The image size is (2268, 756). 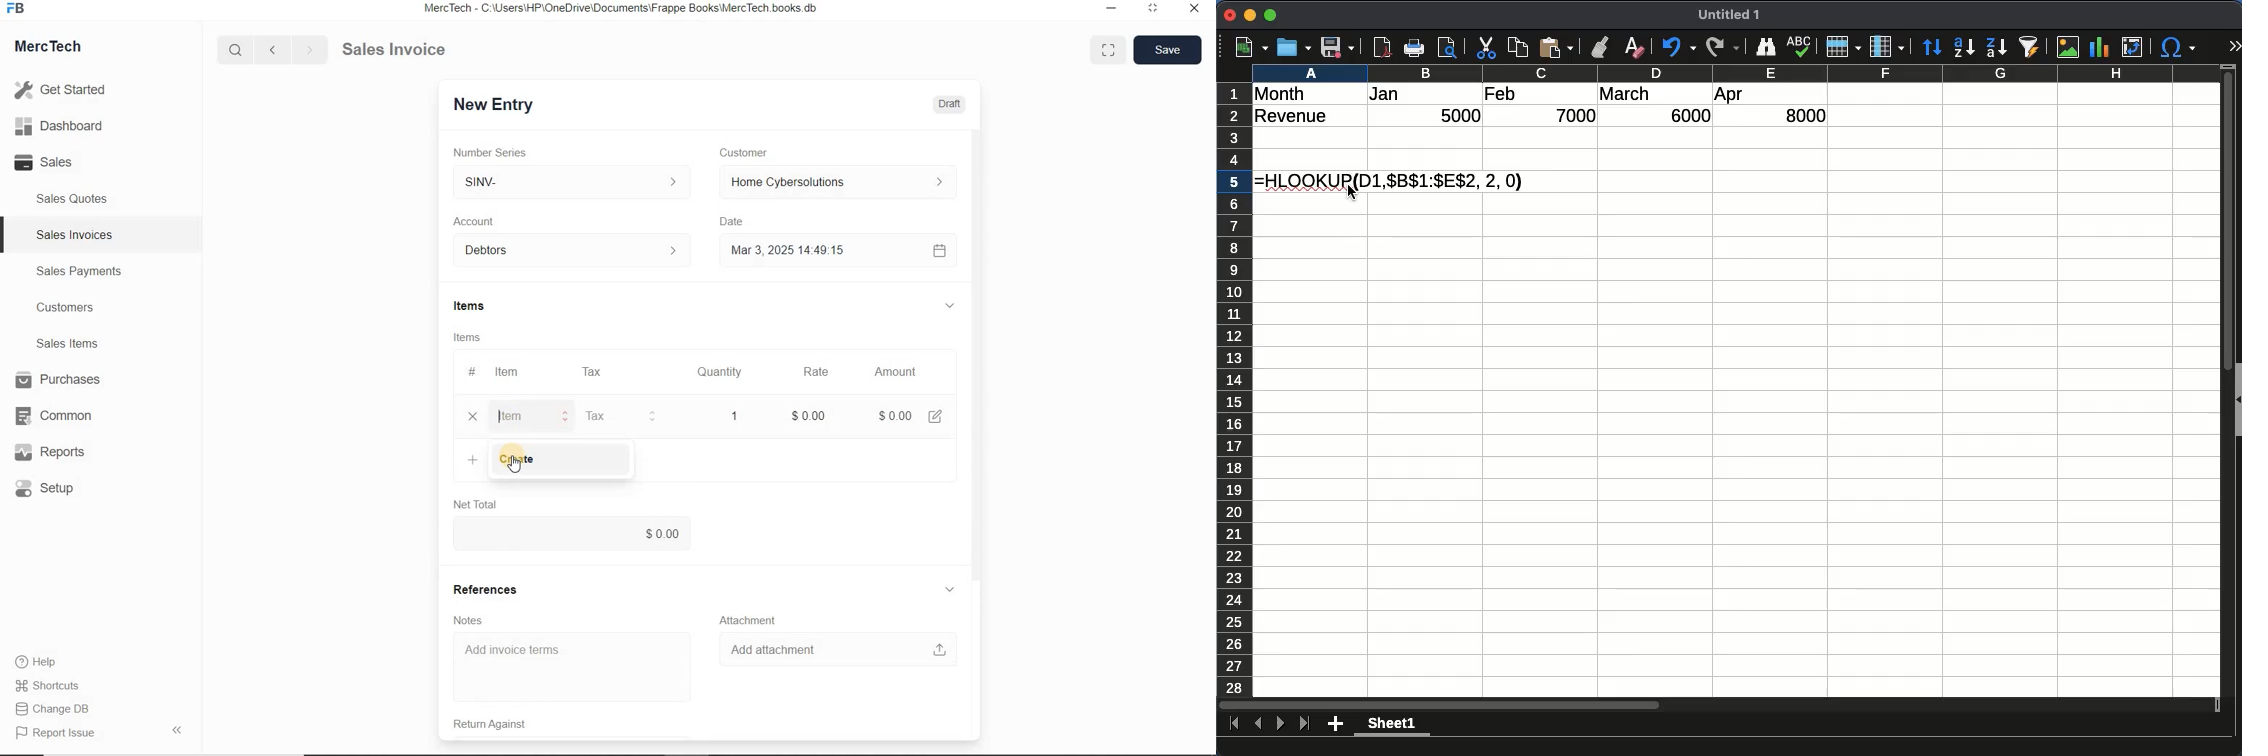 I want to click on rows, so click(x=1234, y=390).